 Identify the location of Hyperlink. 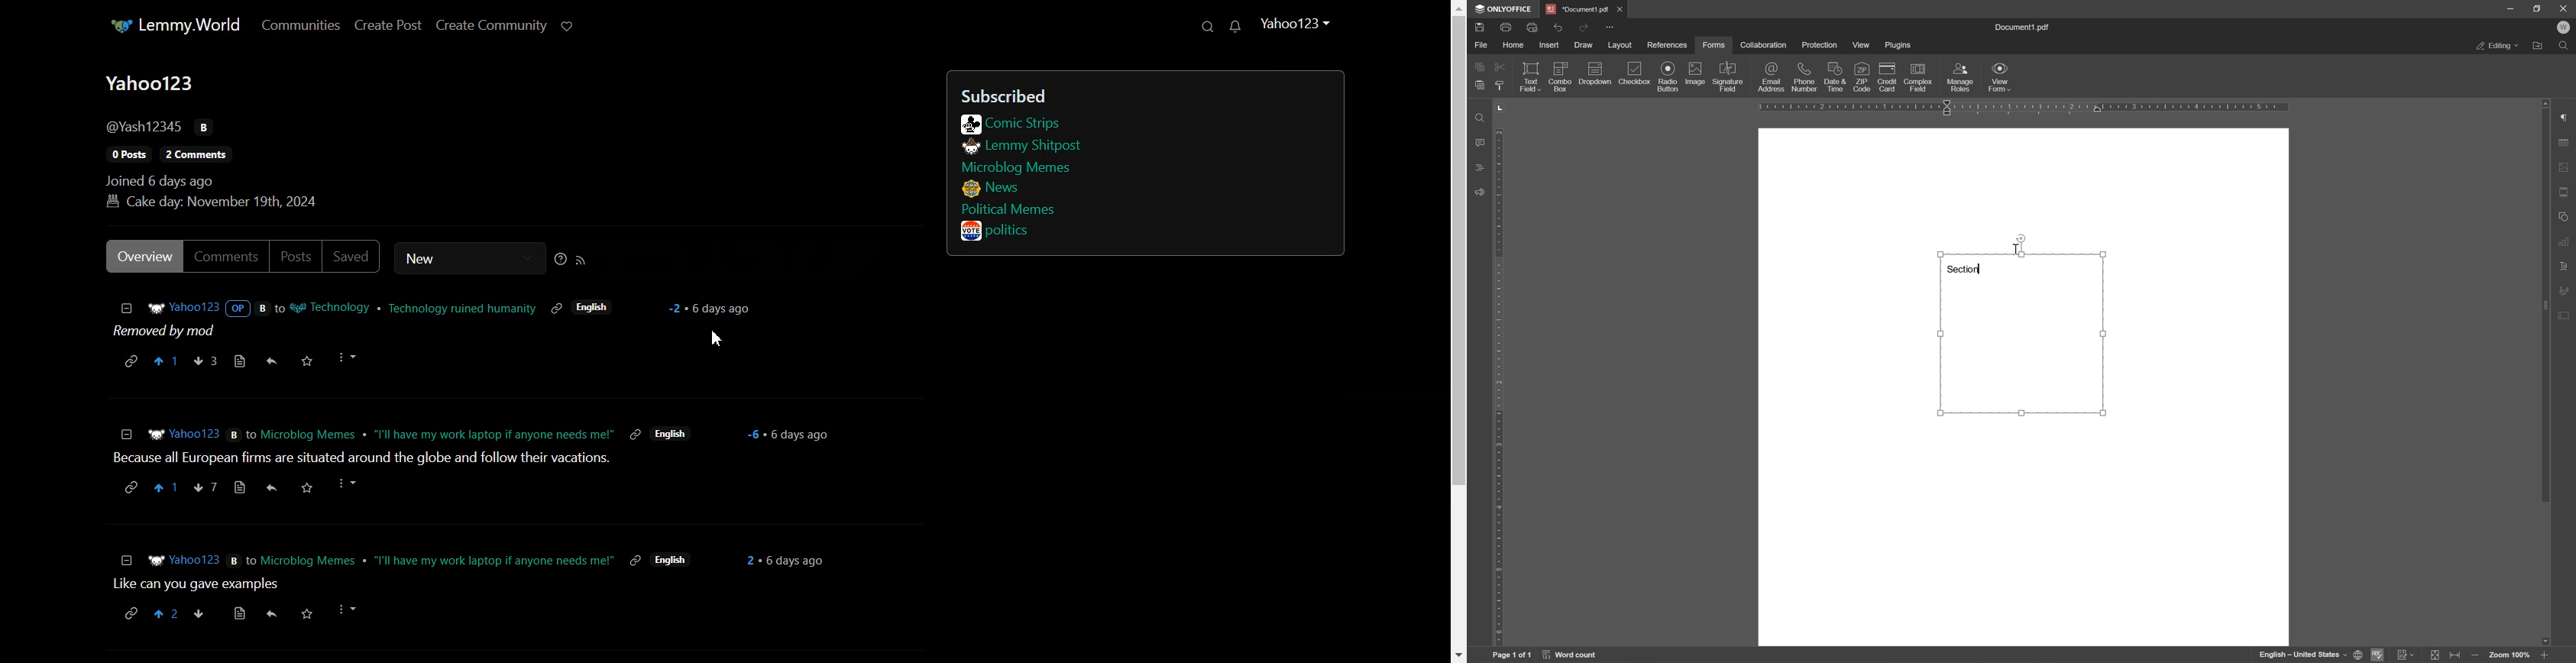
(1138, 167).